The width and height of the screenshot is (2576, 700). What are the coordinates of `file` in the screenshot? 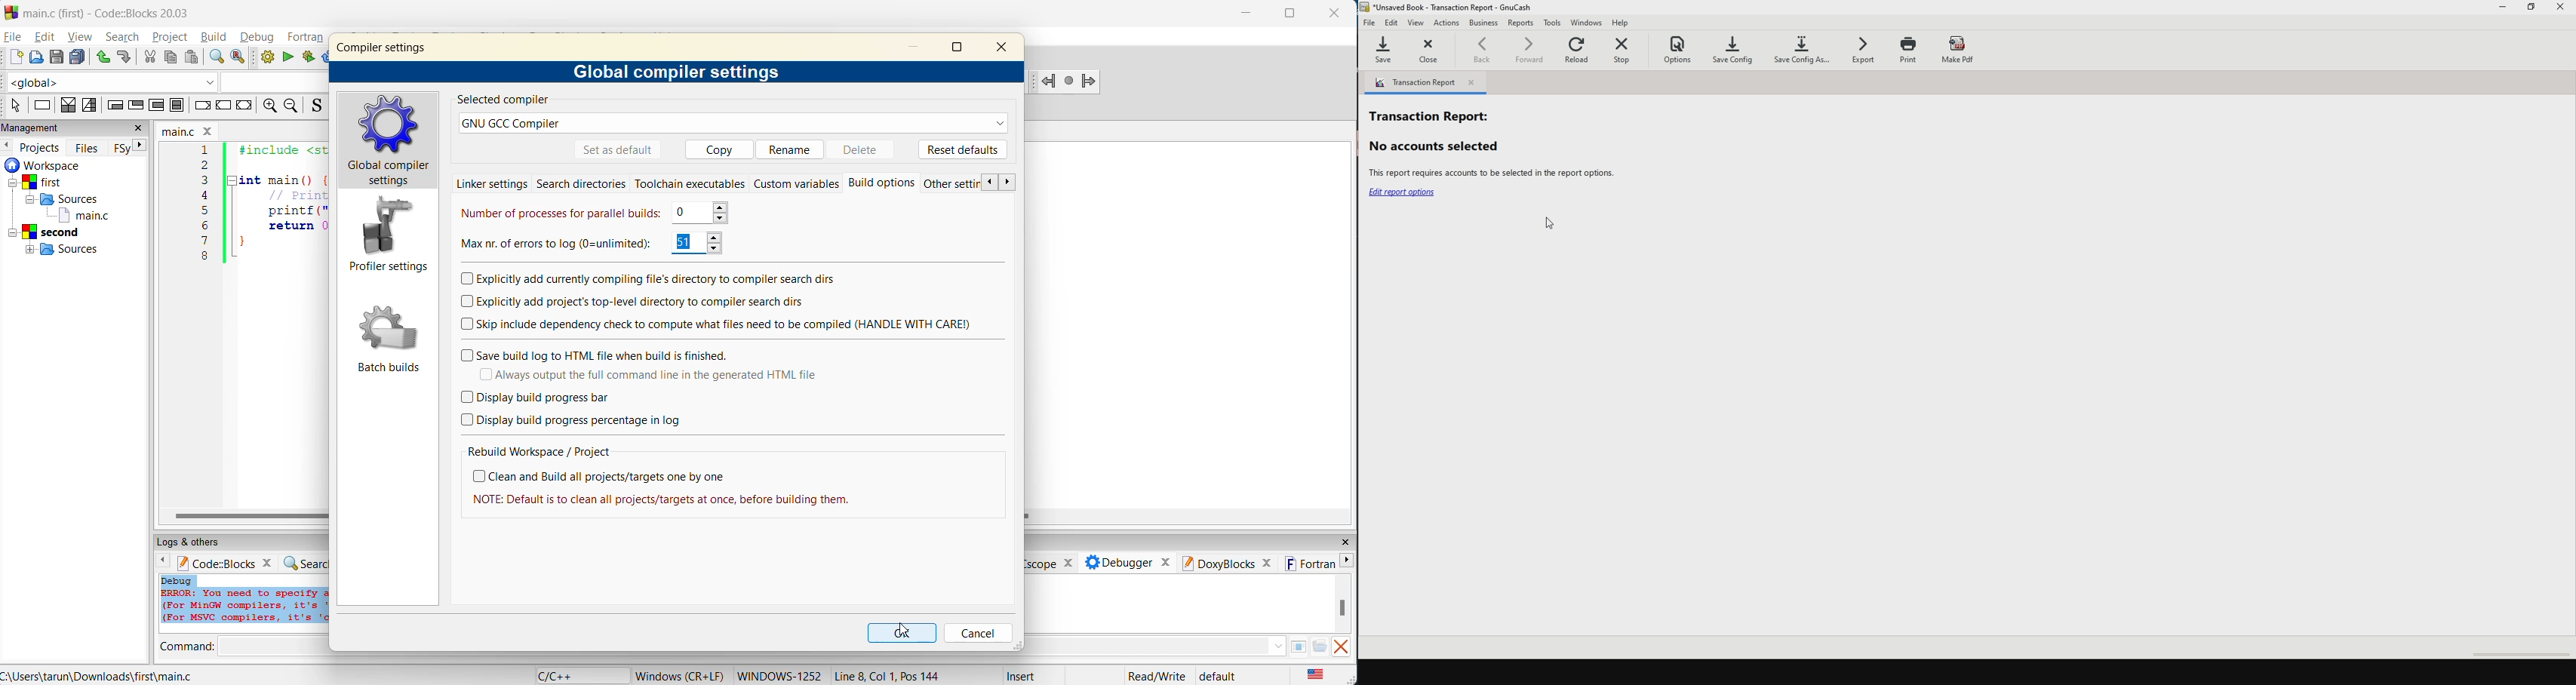 It's located at (14, 37).